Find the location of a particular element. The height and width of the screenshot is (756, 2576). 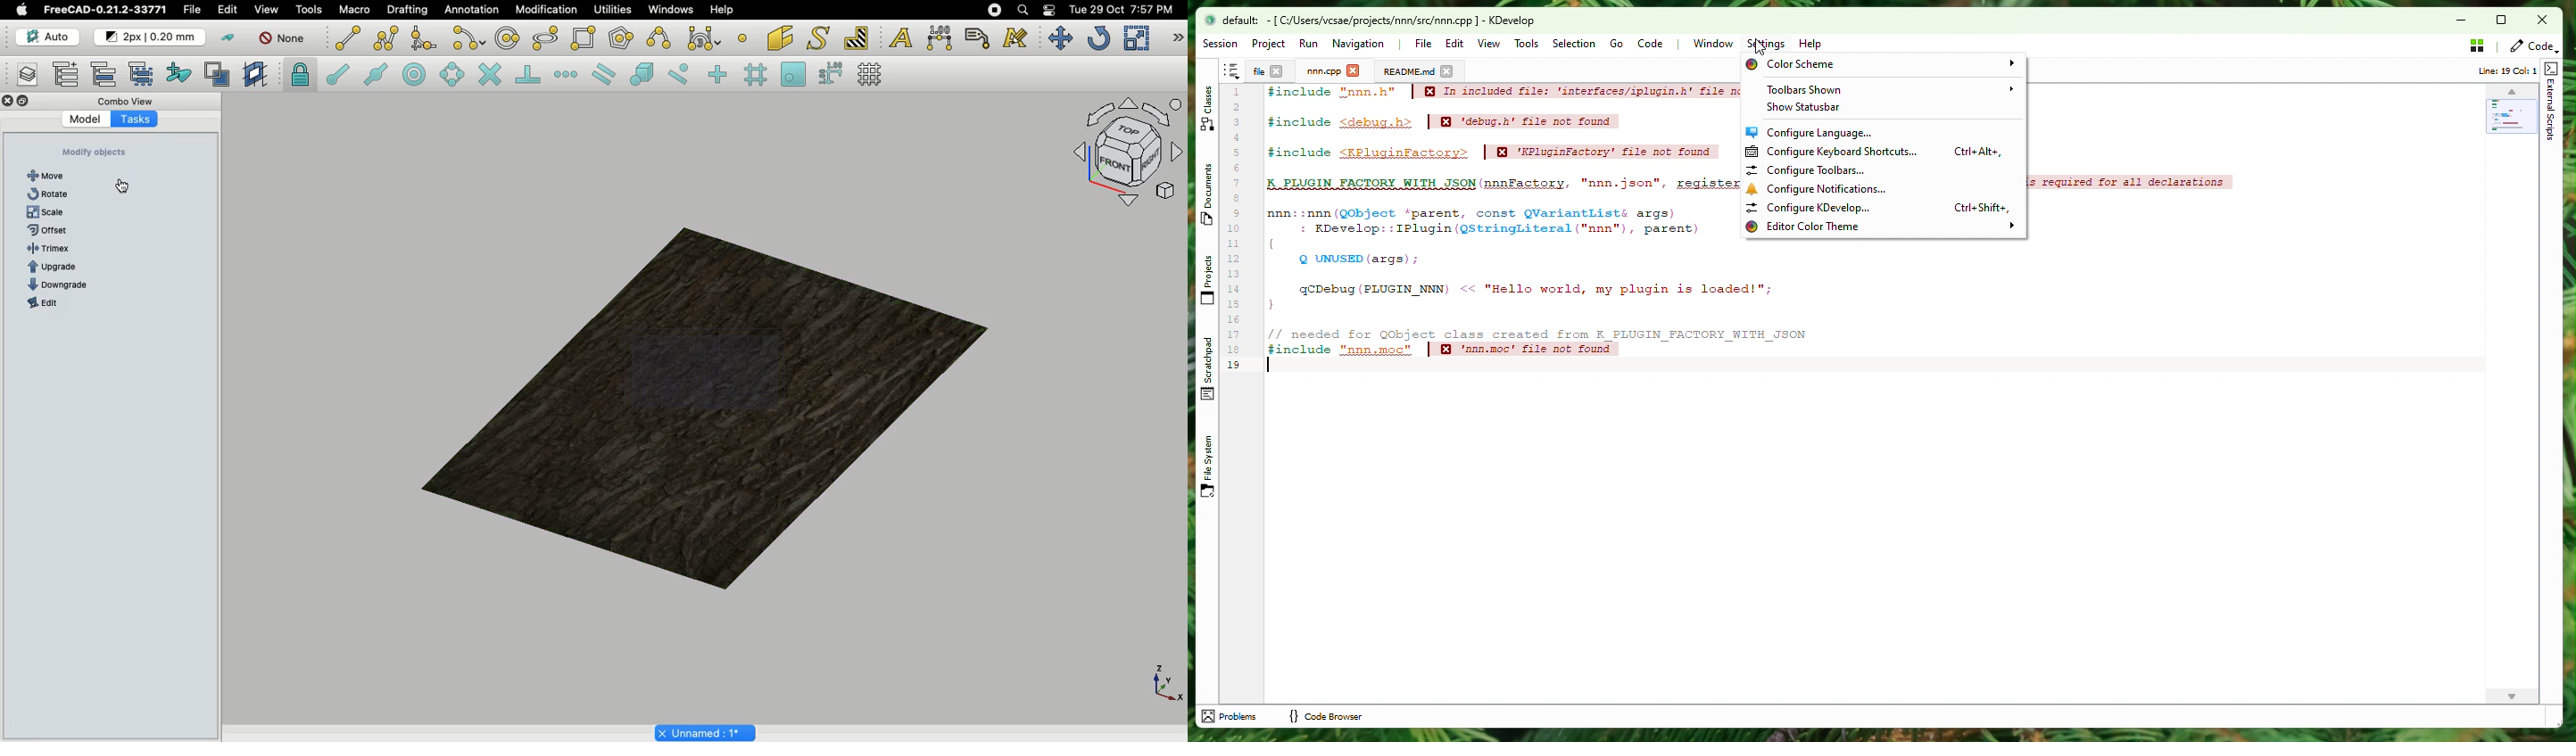

Tools is located at coordinates (308, 10).